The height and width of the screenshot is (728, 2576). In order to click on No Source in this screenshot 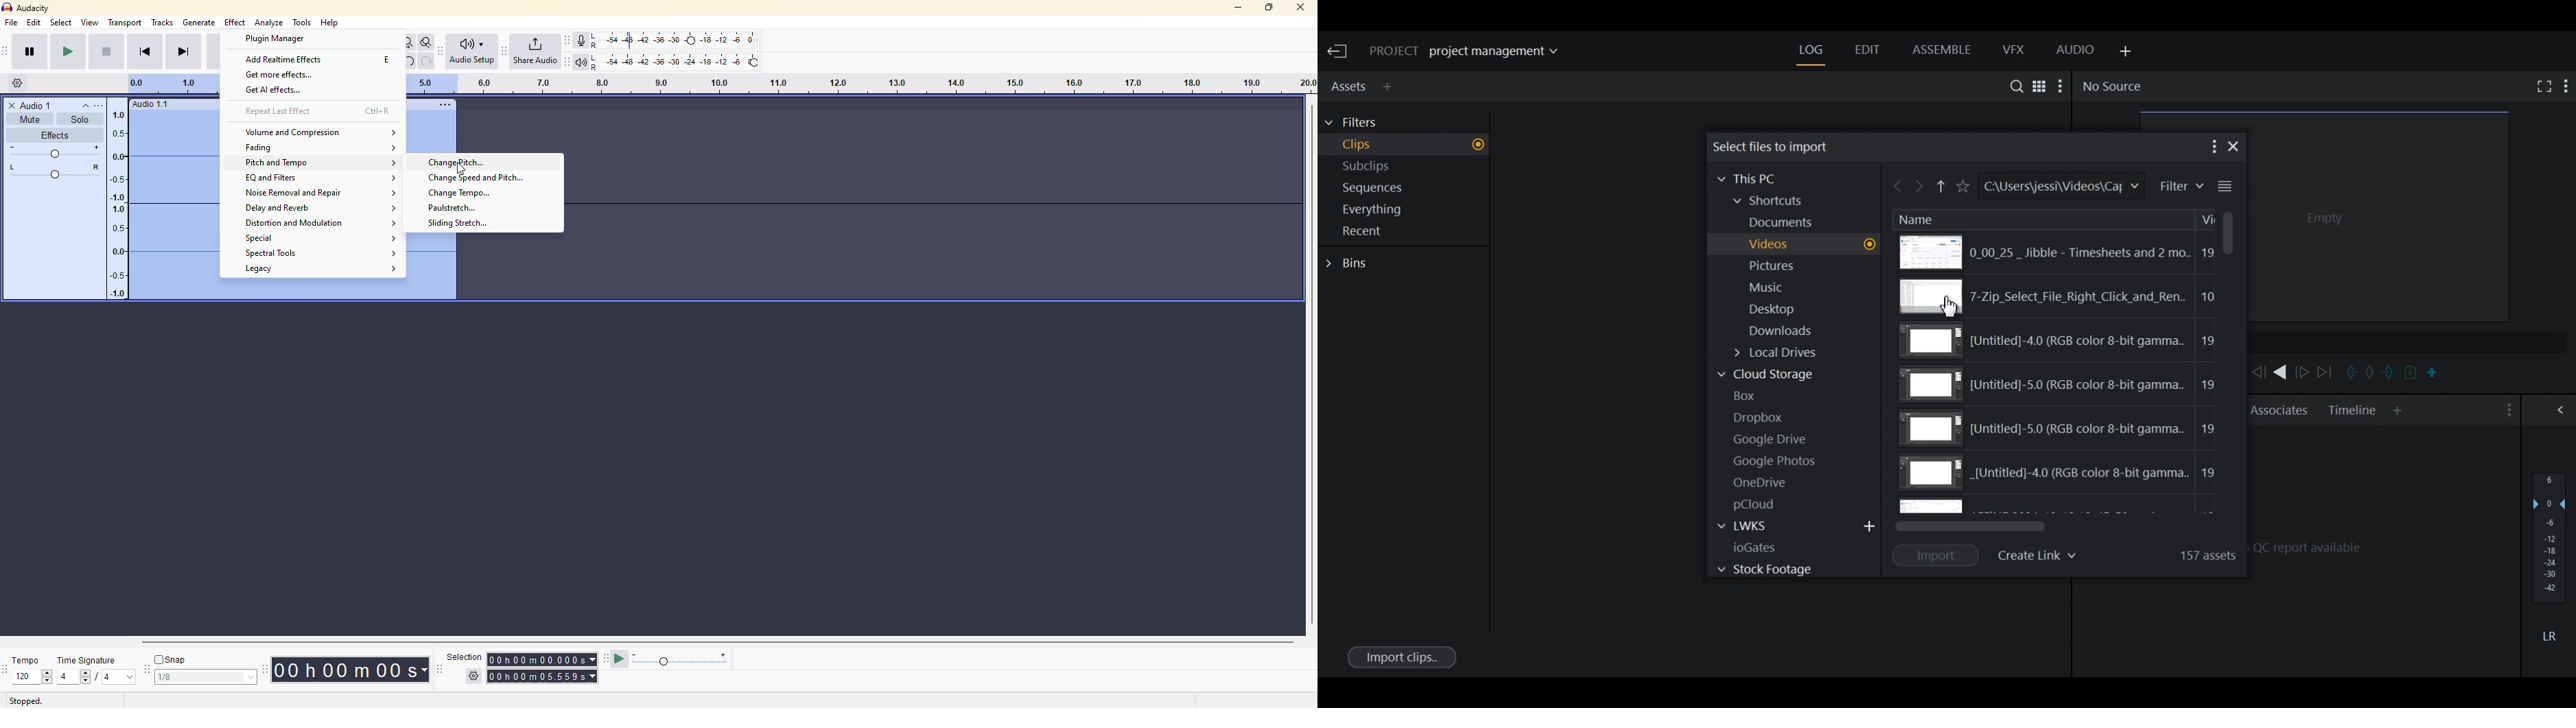, I will do `click(2112, 87)`.